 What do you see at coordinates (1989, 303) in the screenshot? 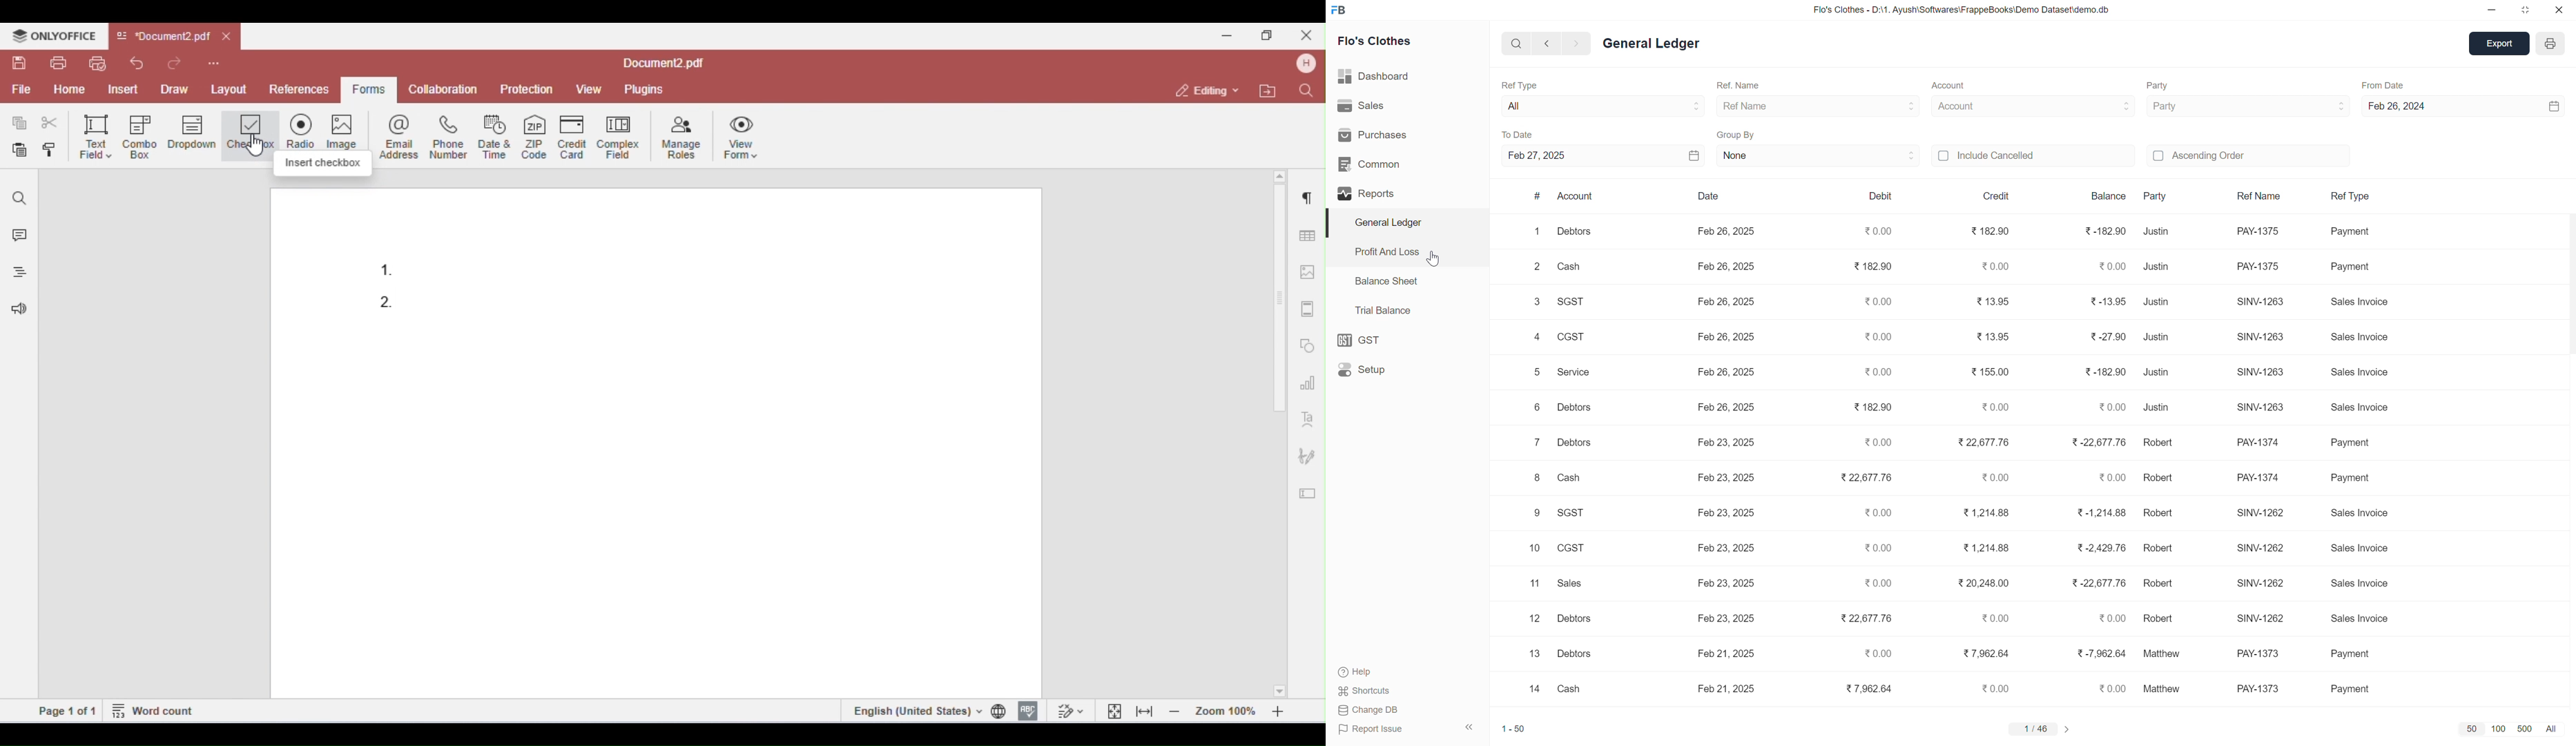
I see `₹13.95` at bounding box center [1989, 303].